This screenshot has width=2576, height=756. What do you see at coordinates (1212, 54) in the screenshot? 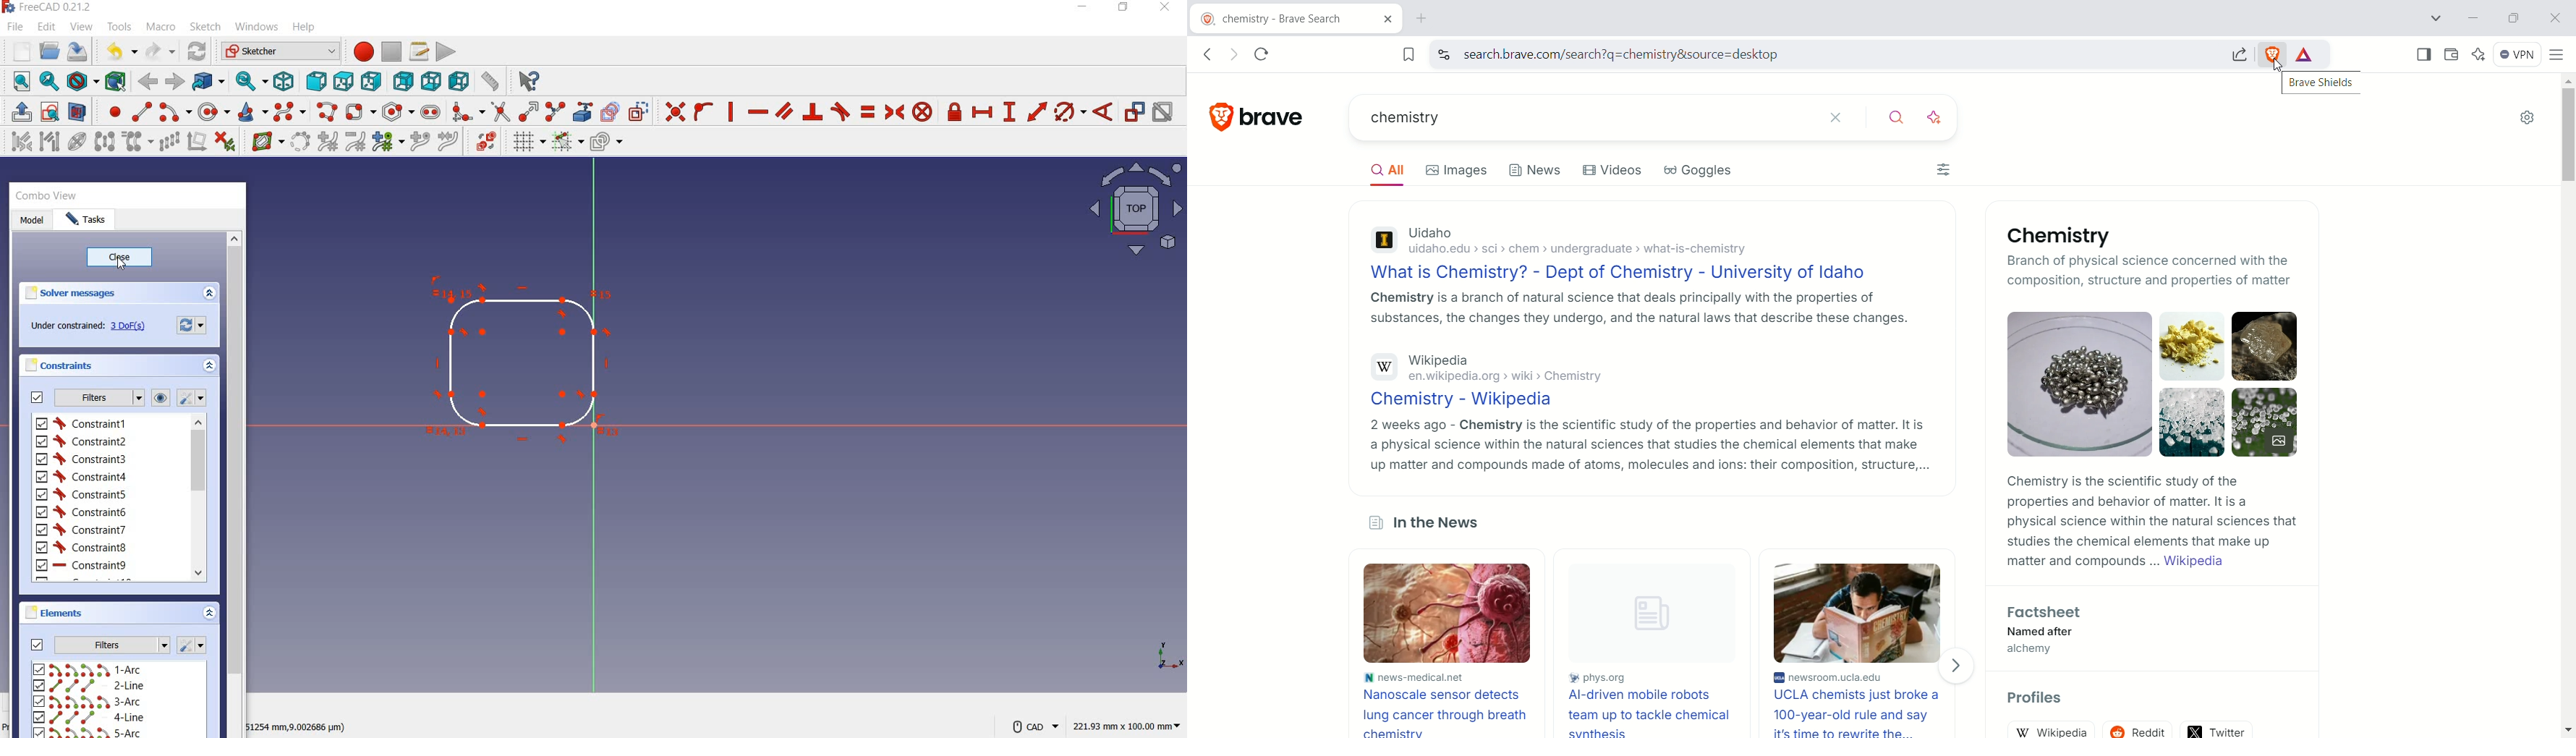
I see `click to go back, hold to see history` at bounding box center [1212, 54].